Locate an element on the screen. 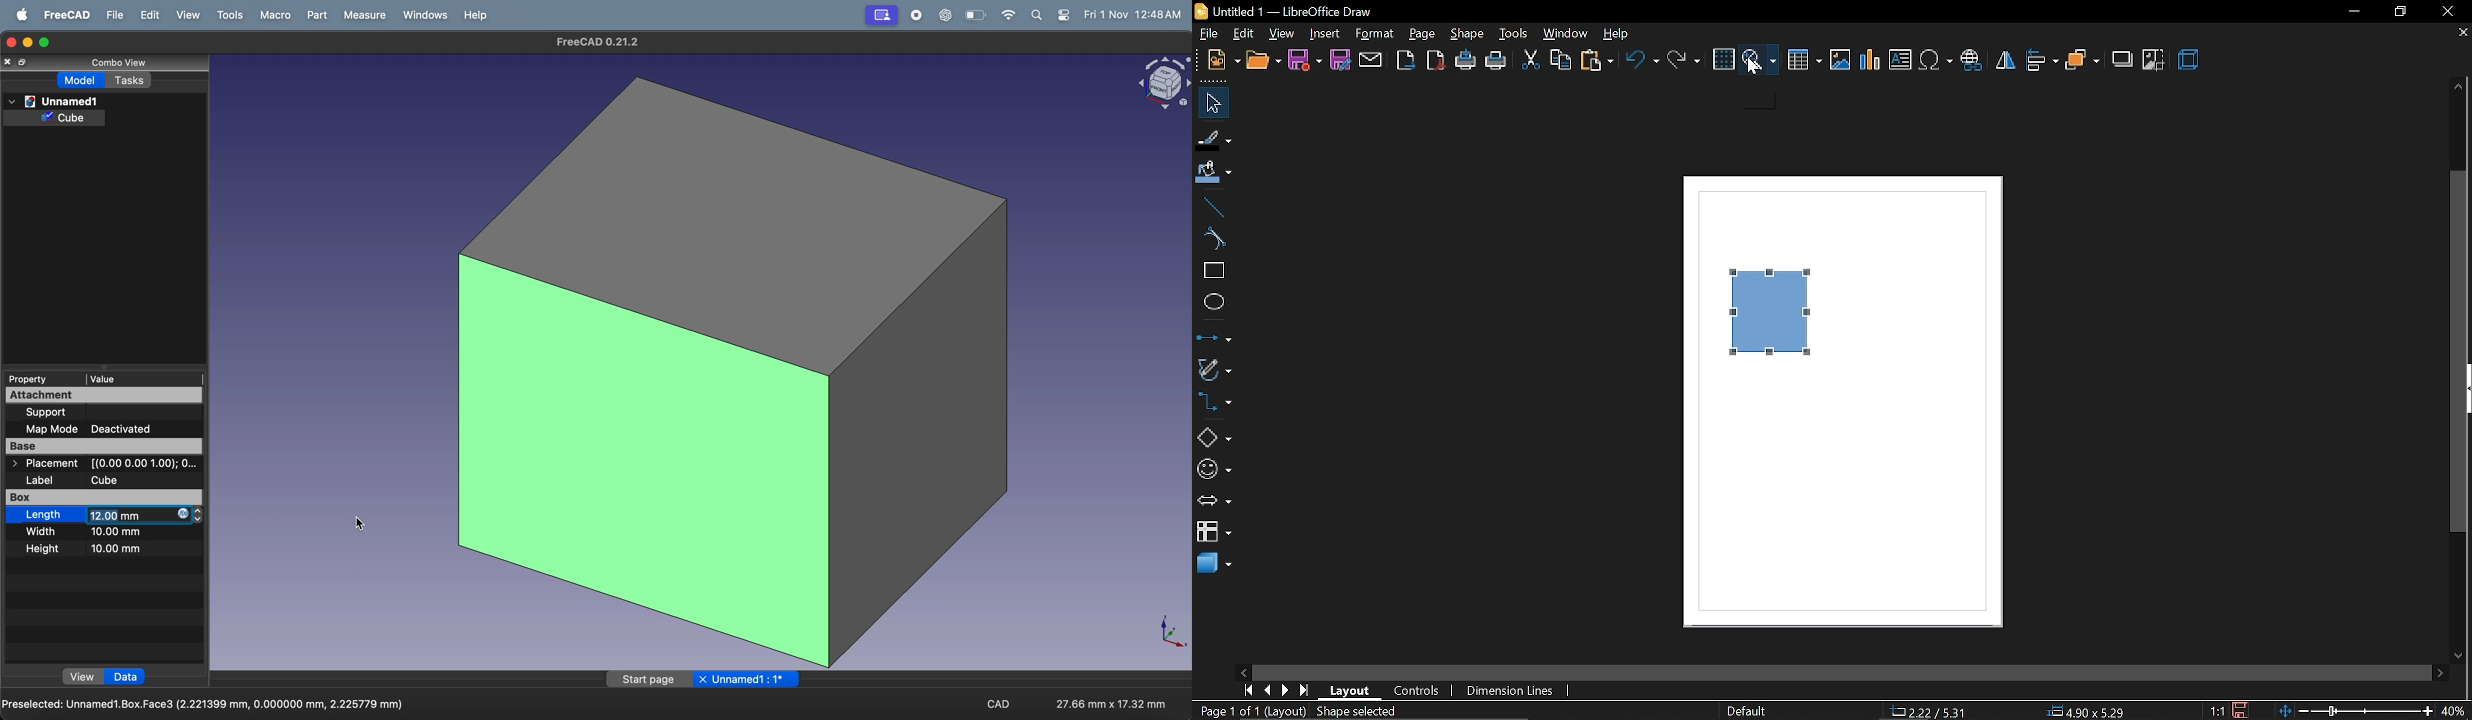  current page is located at coordinates (1250, 711).